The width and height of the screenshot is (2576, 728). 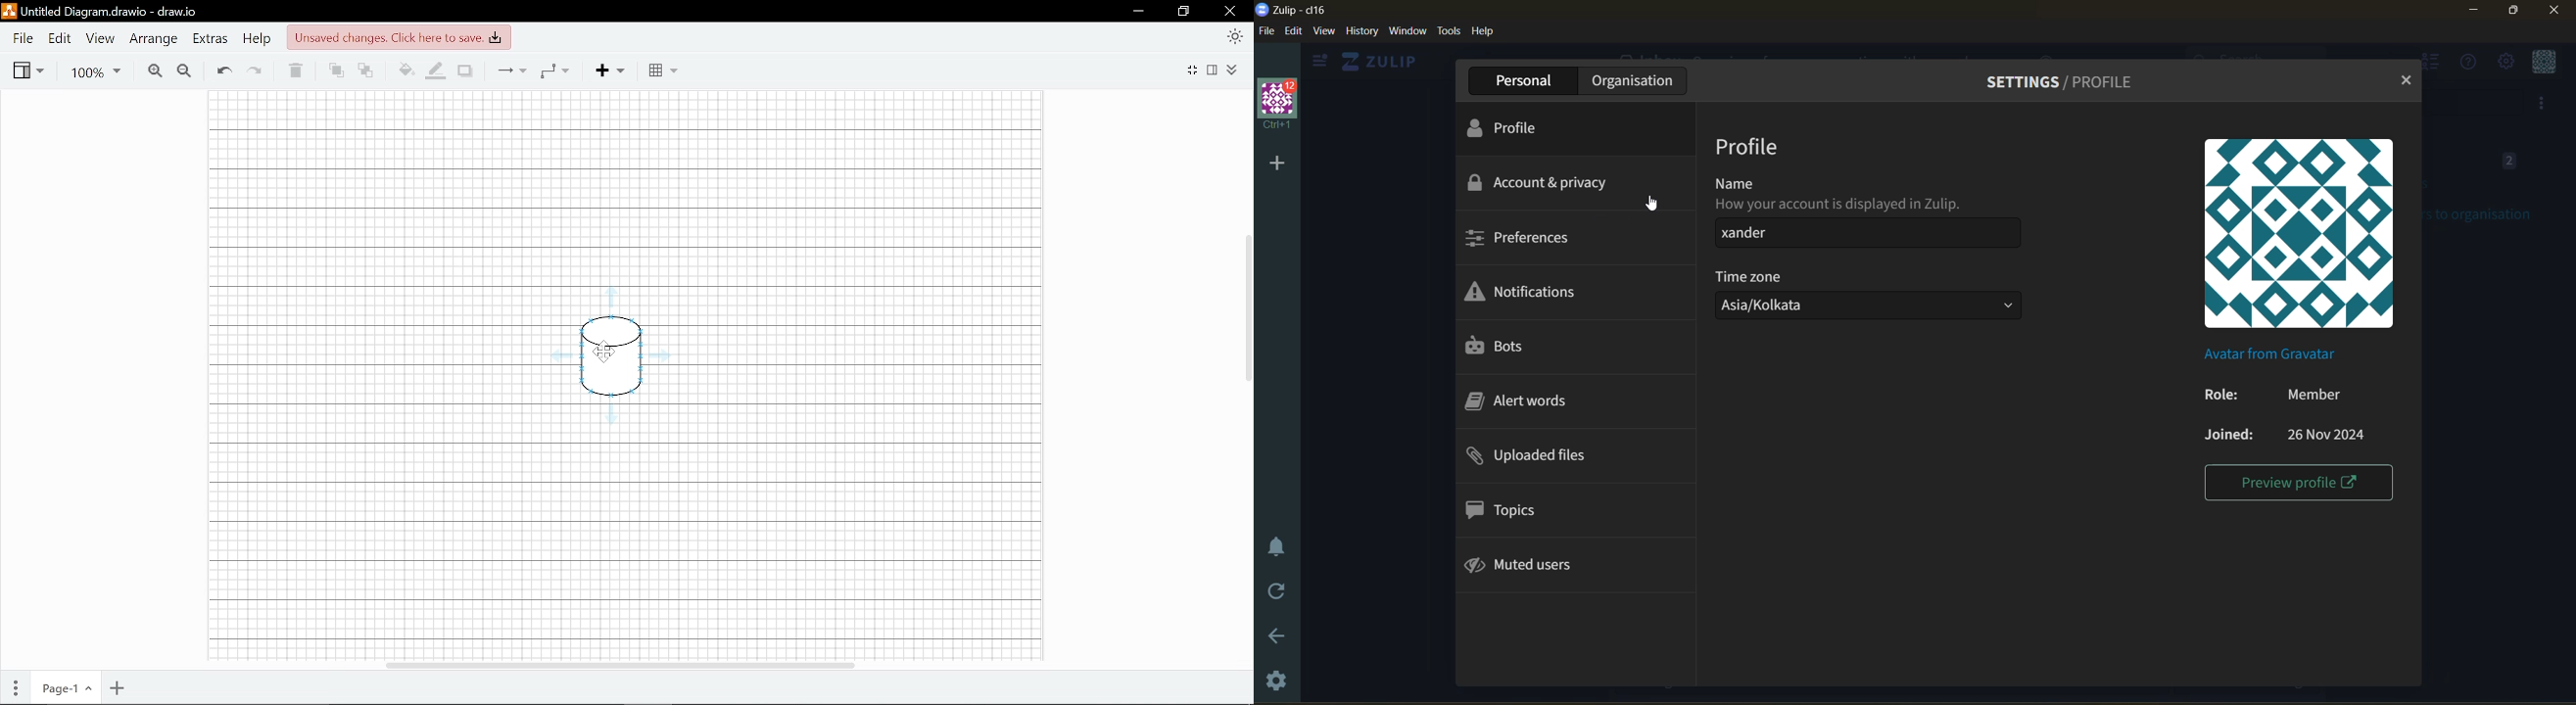 What do you see at coordinates (1509, 127) in the screenshot?
I see `profile` at bounding box center [1509, 127].